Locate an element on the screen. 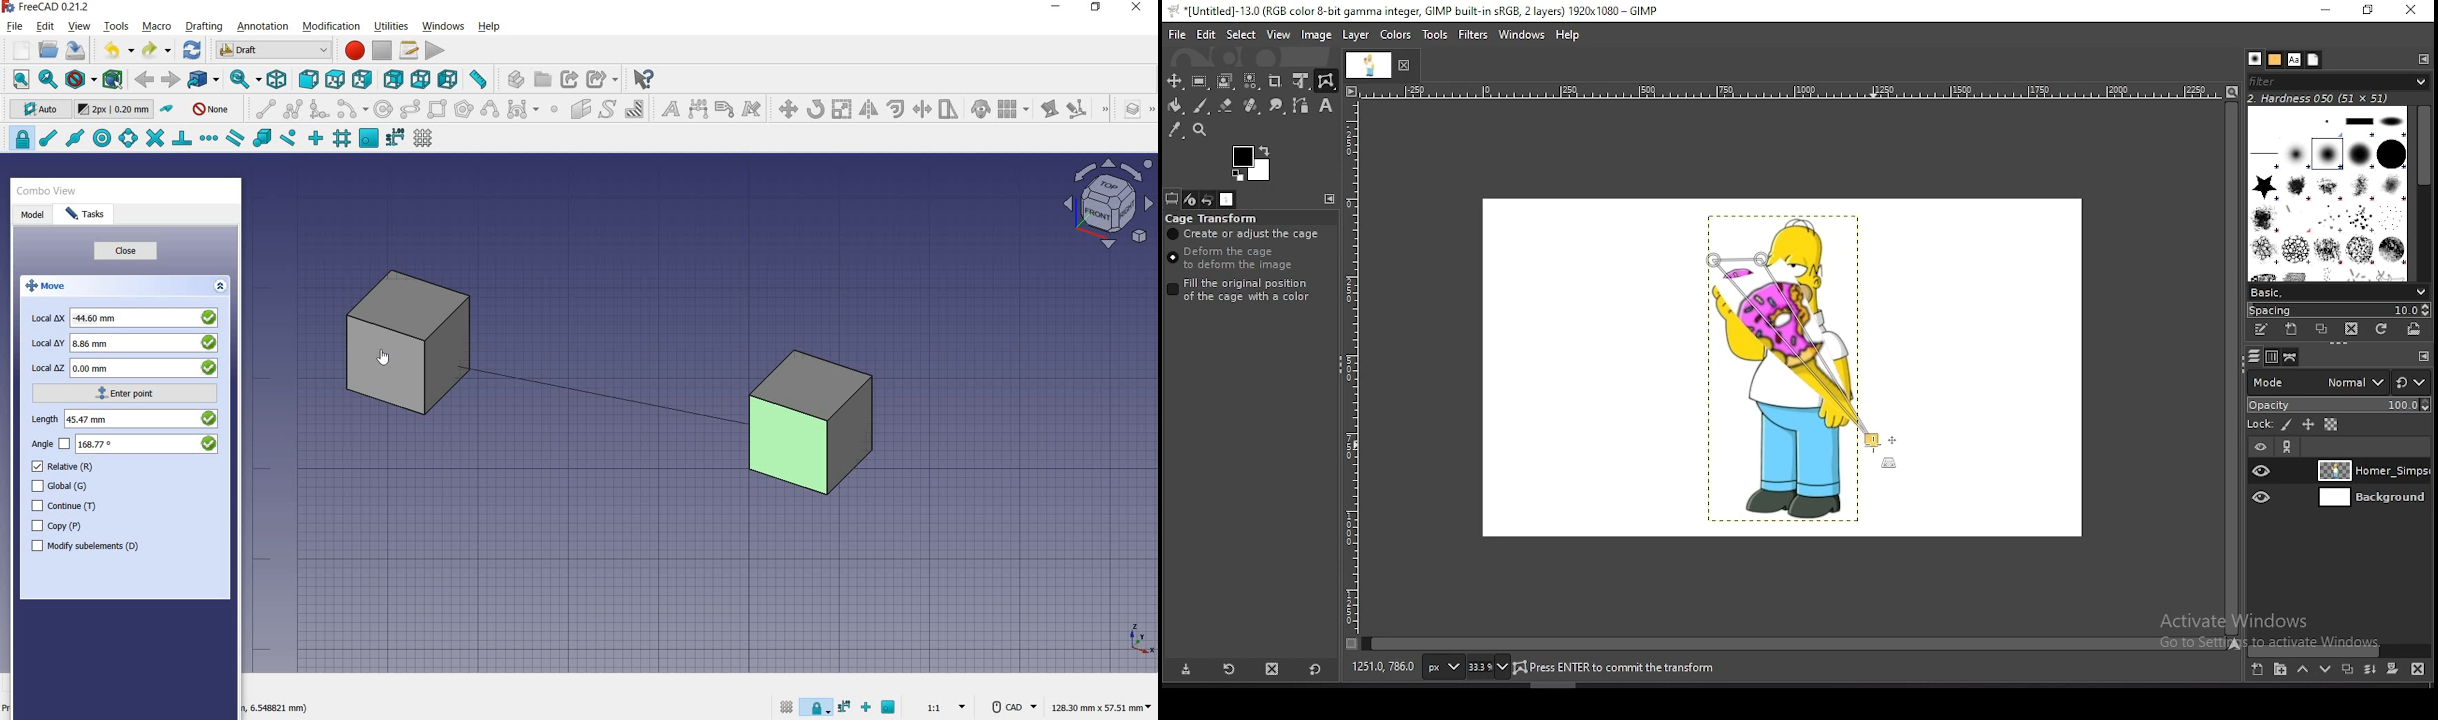  move is located at coordinates (71, 286).